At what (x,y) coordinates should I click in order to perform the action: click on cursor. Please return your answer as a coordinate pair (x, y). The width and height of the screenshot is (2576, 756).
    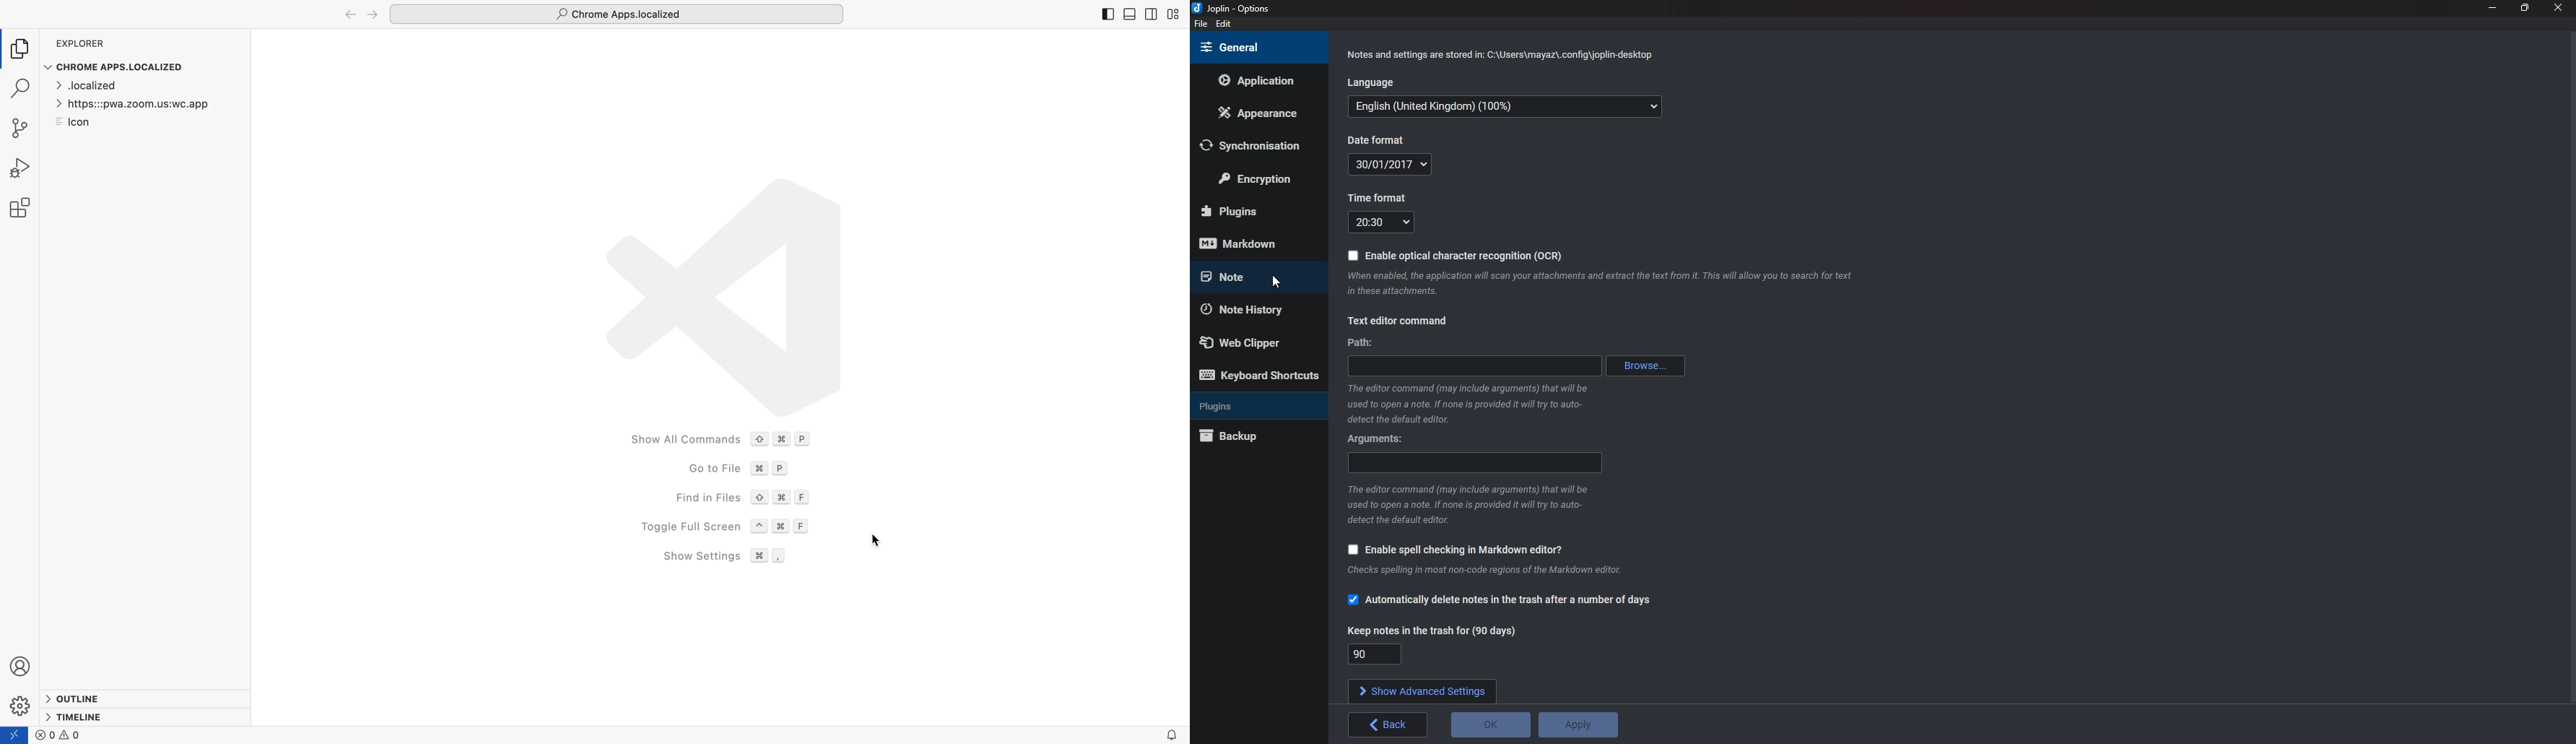
    Looking at the image, I should click on (1274, 277).